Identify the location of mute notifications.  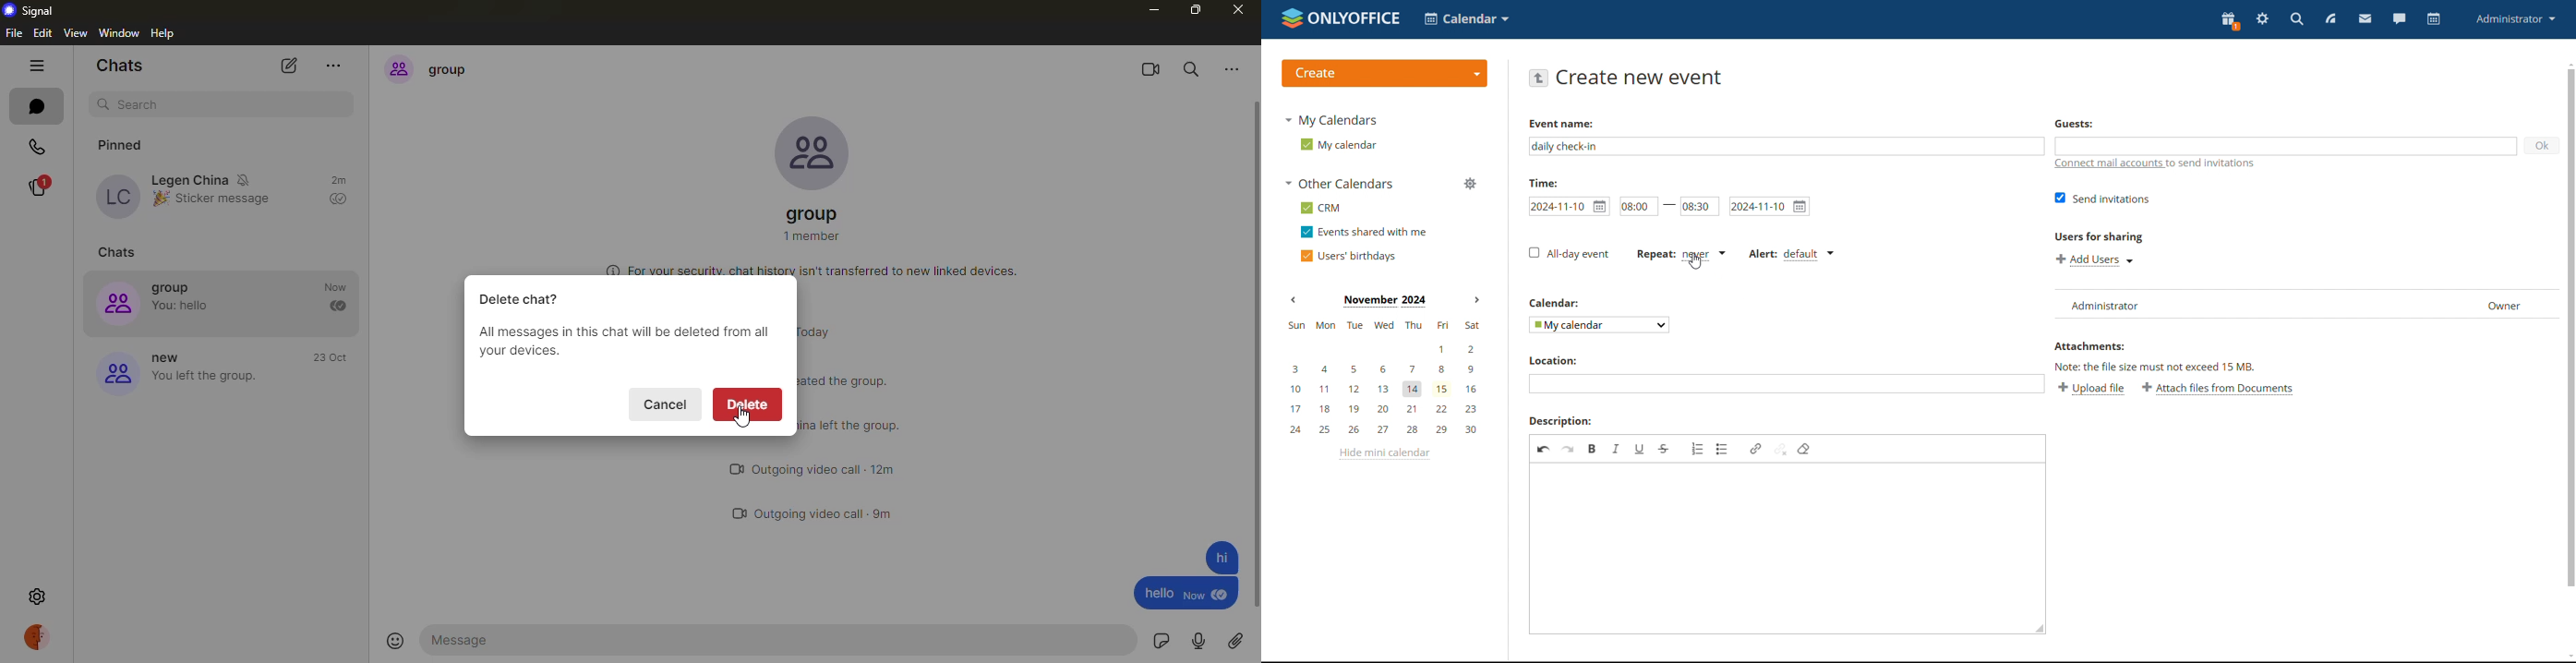
(248, 178).